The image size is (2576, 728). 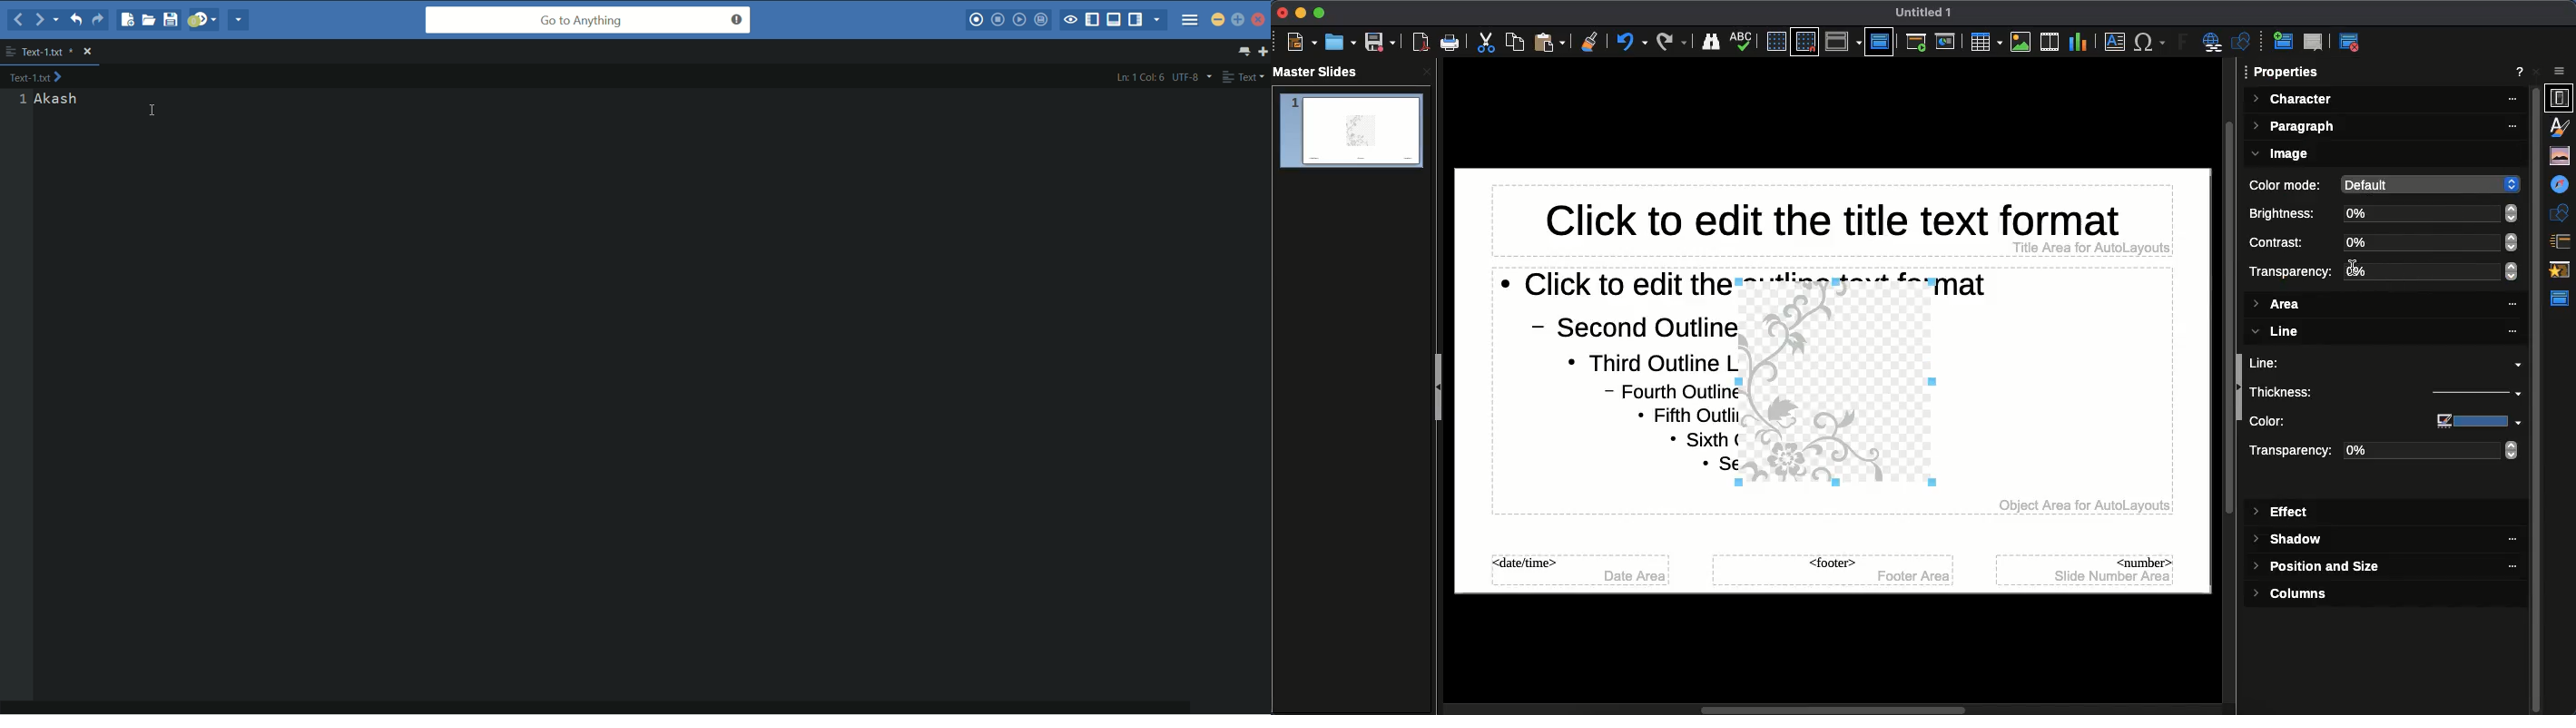 What do you see at coordinates (2438, 271) in the screenshot?
I see `0%` at bounding box center [2438, 271].